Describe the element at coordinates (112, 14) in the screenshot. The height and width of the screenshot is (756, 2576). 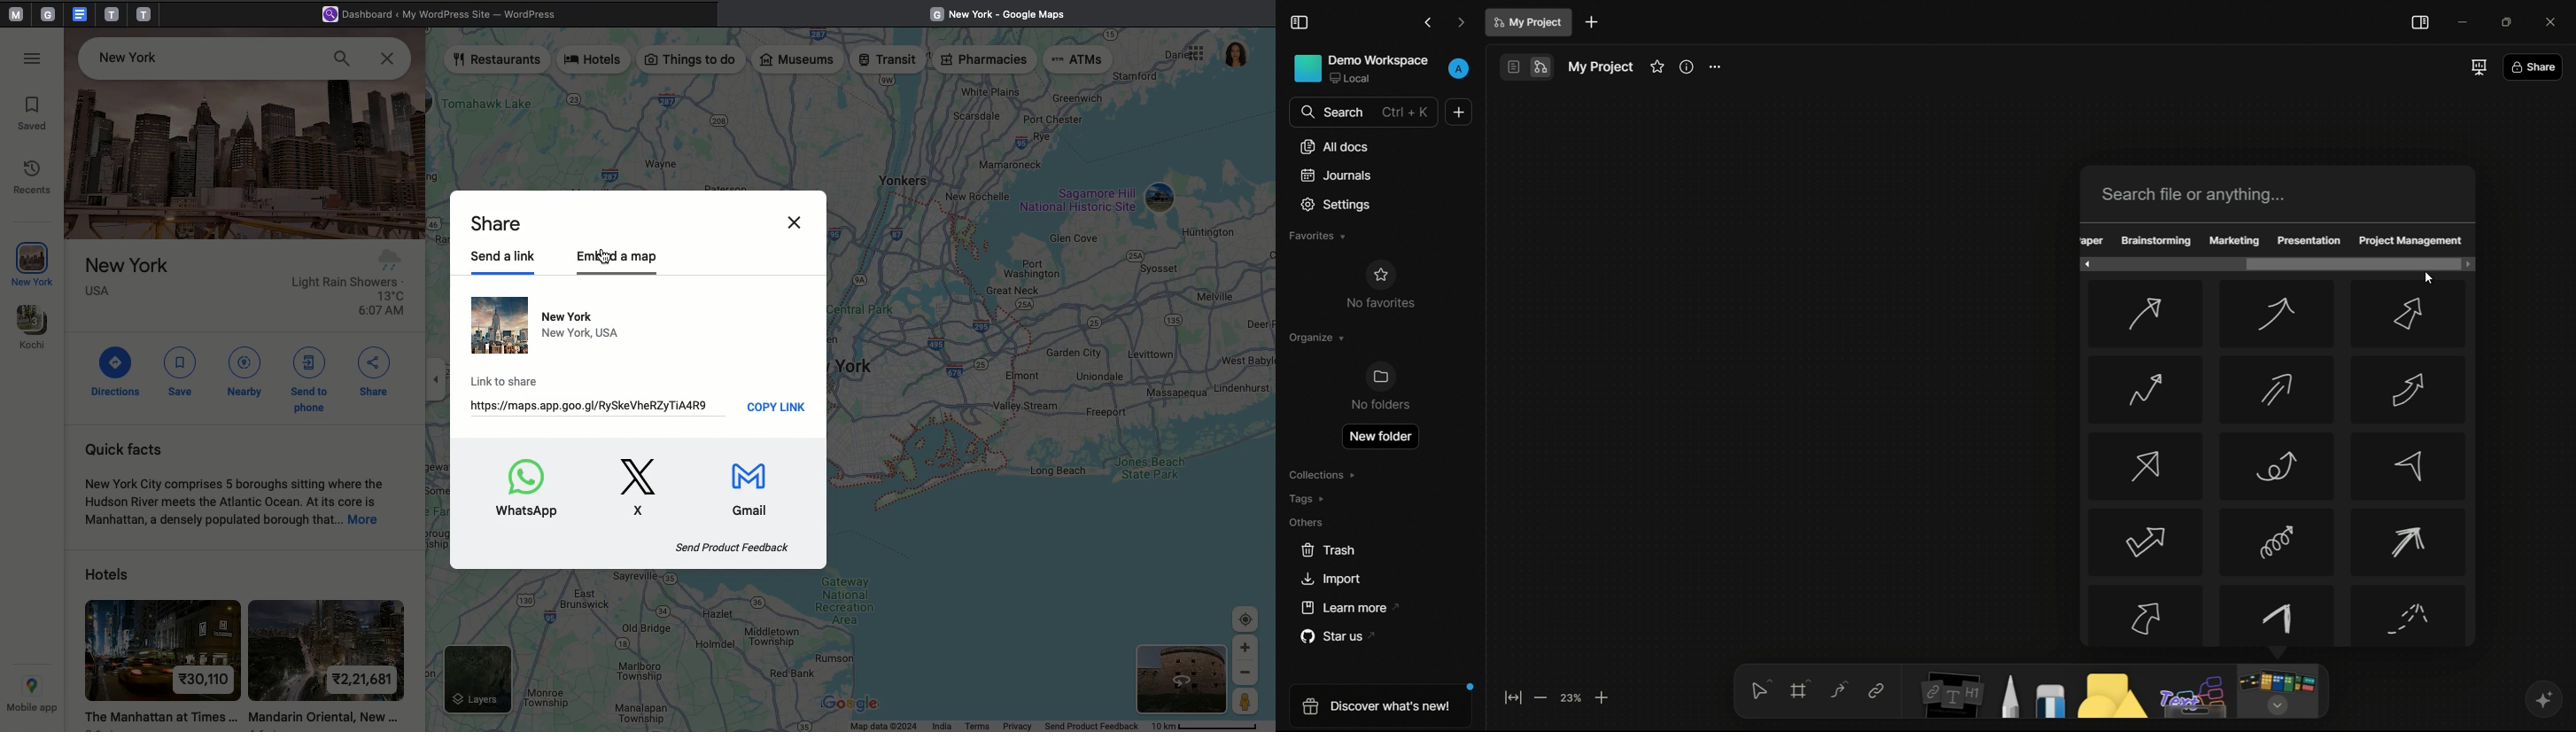
I see `tab` at that location.